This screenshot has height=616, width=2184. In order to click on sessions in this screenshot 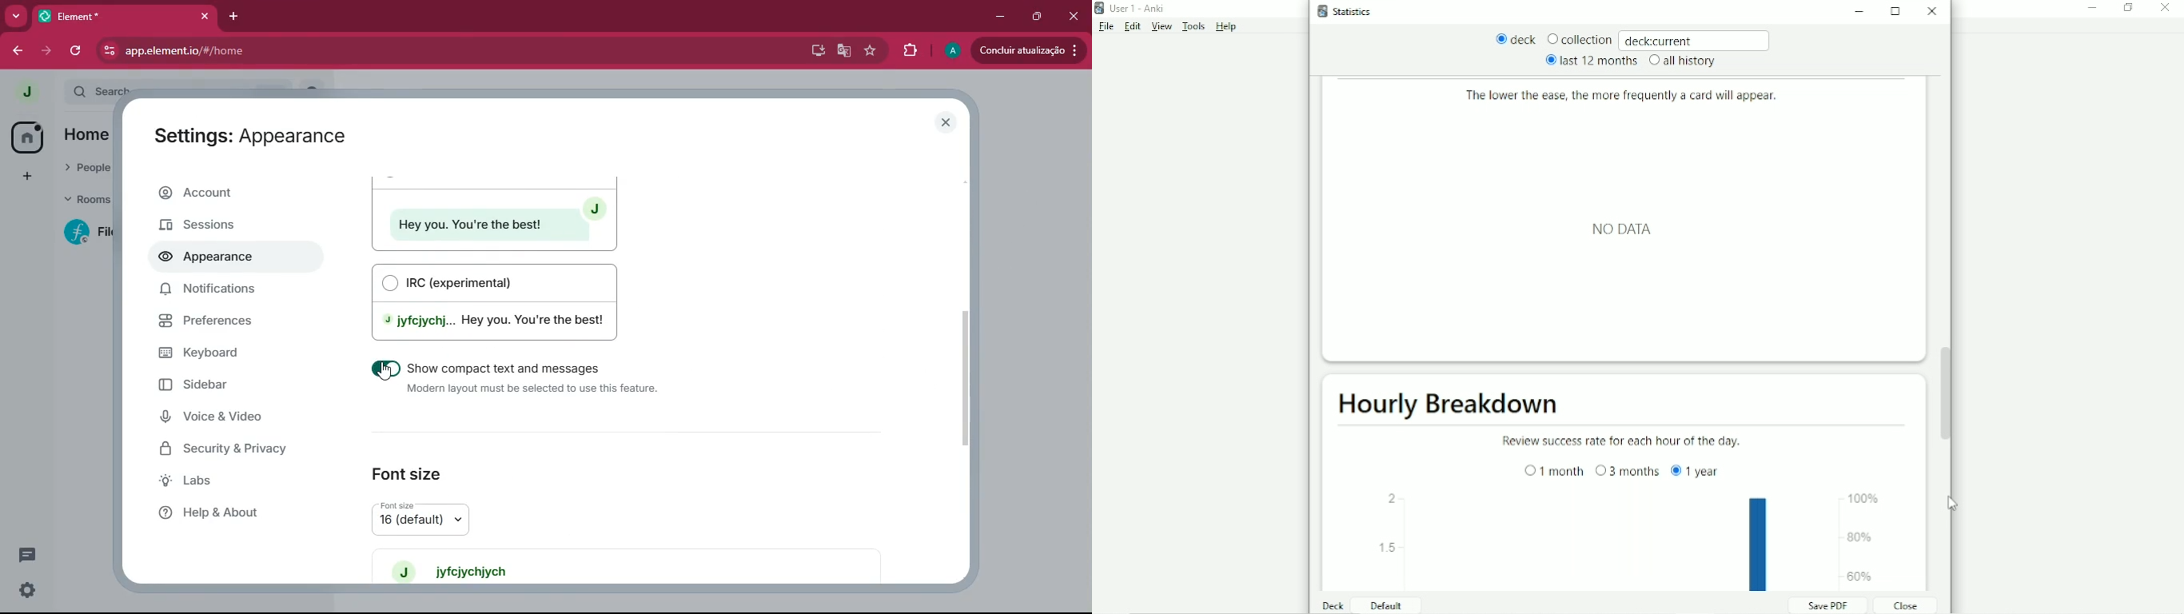, I will do `click(230, 226)`.